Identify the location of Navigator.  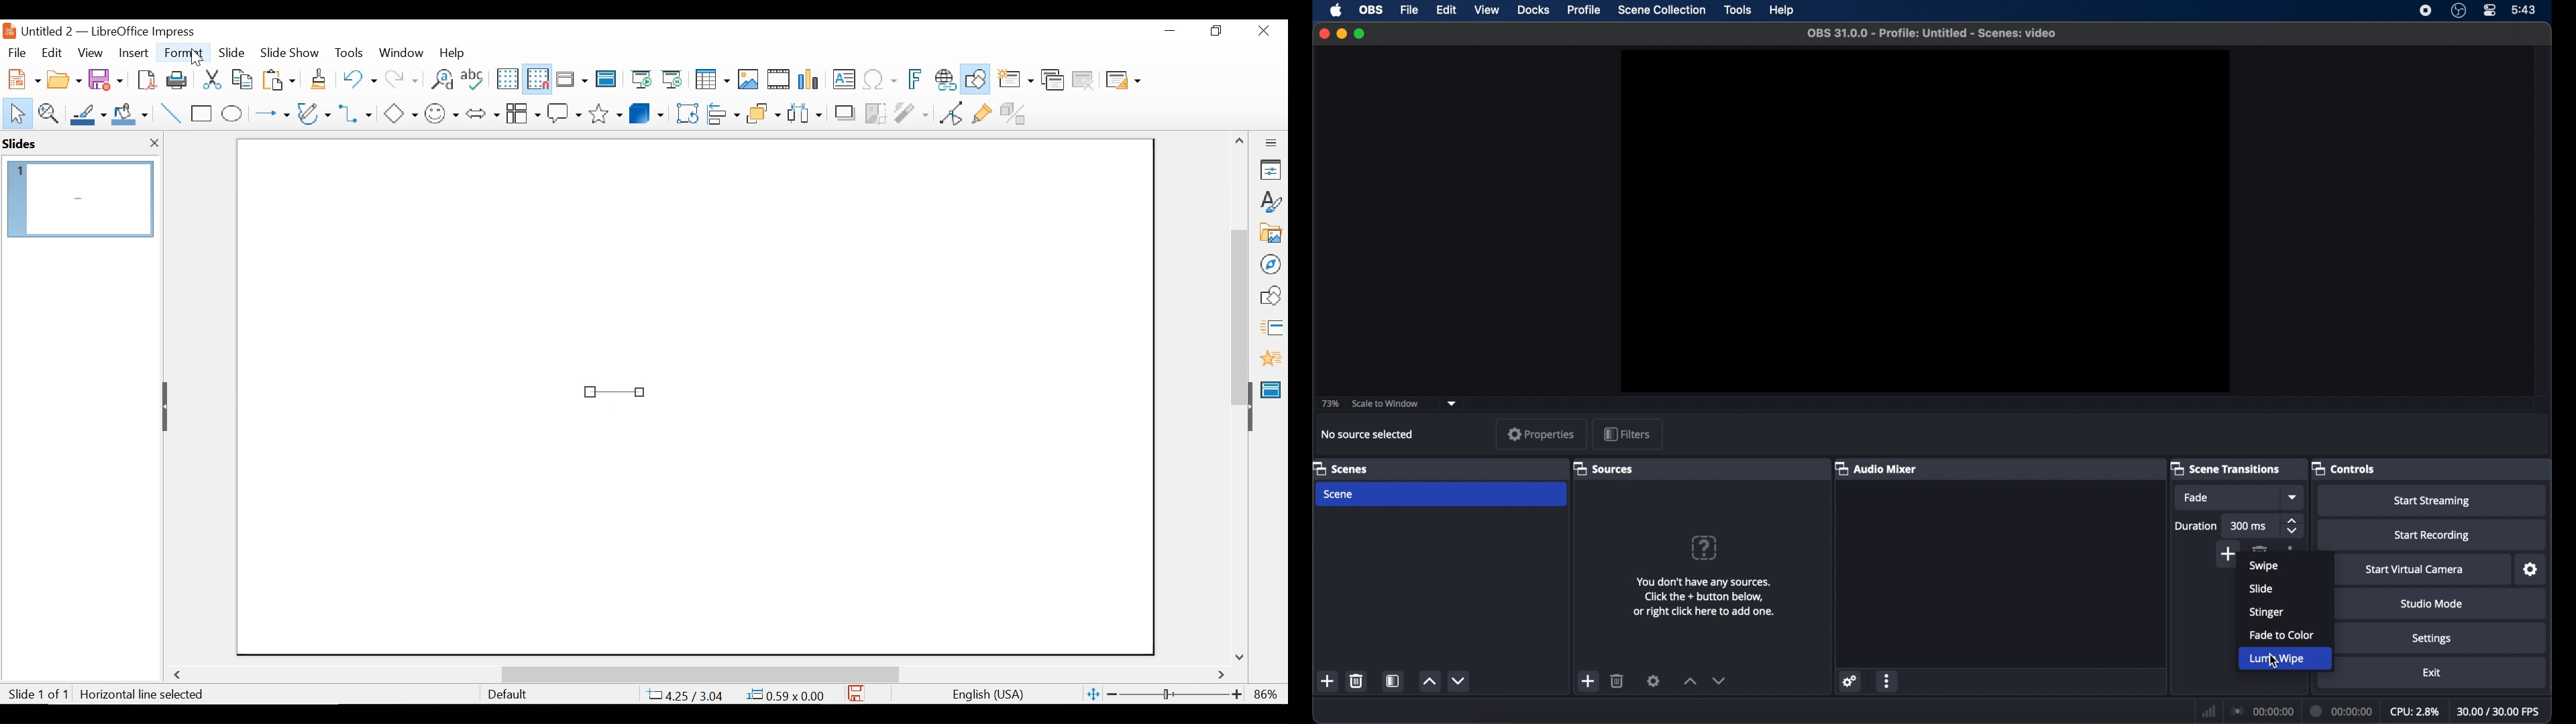
(1270, 263).